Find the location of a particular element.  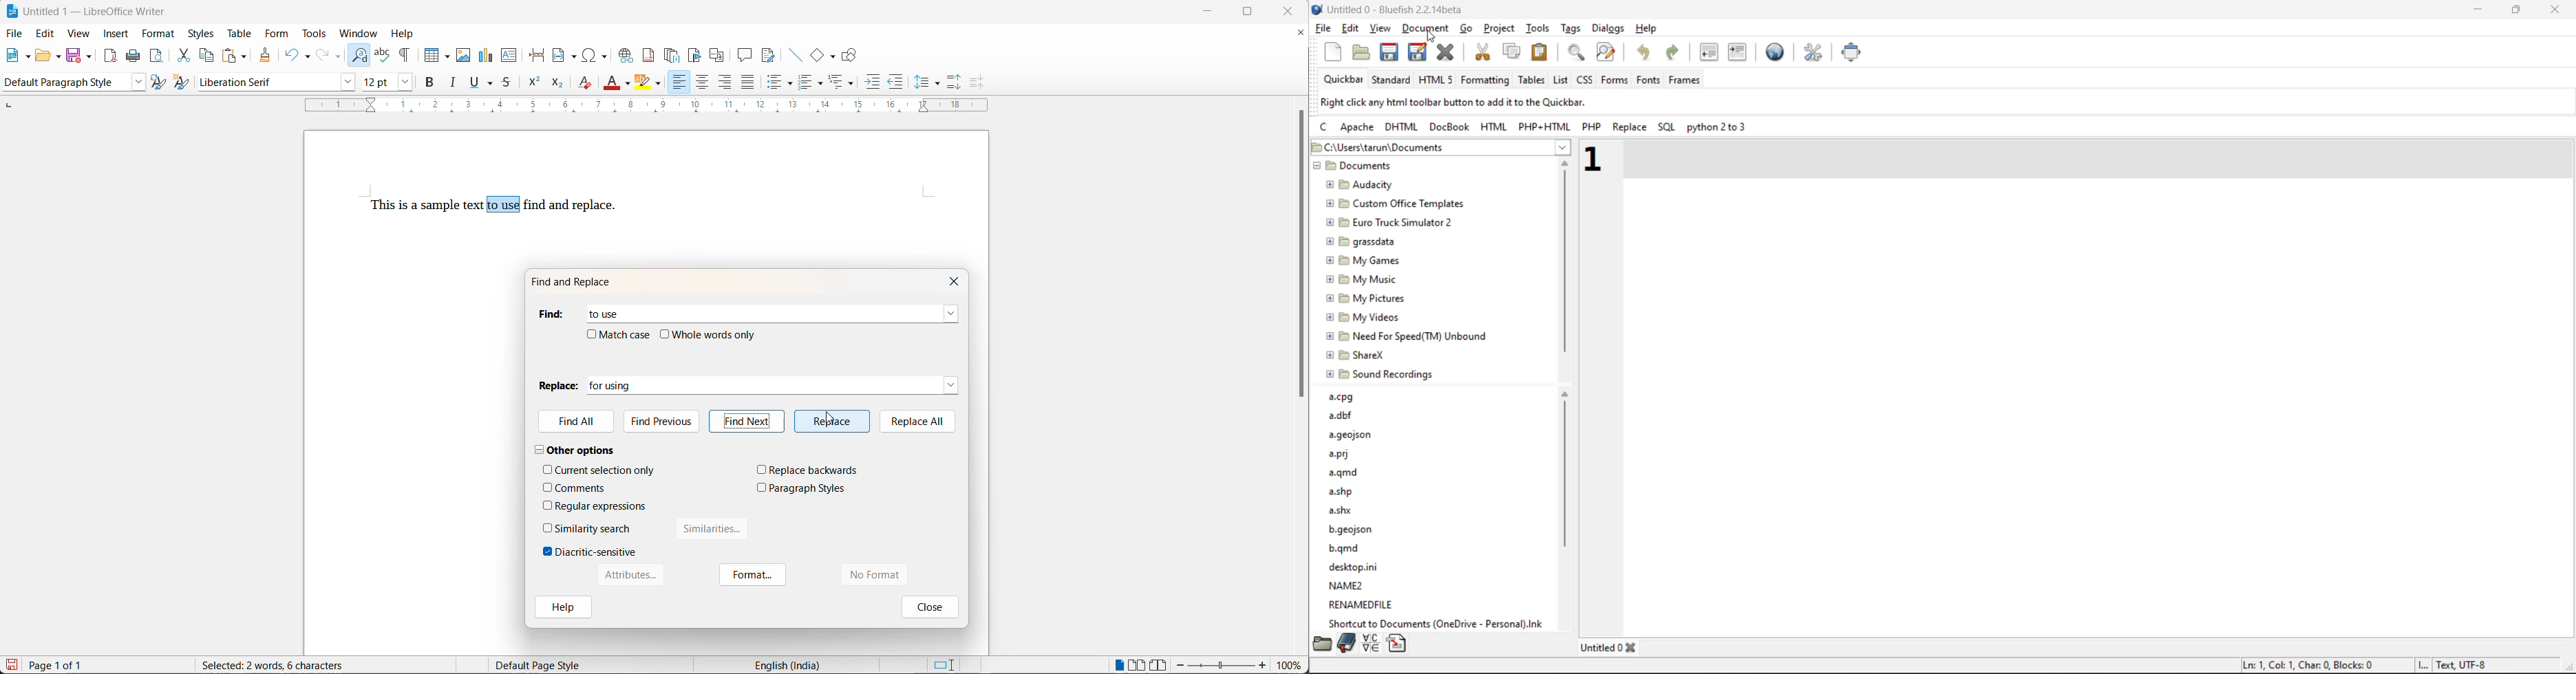

redo is located at coordinates (323, 55).